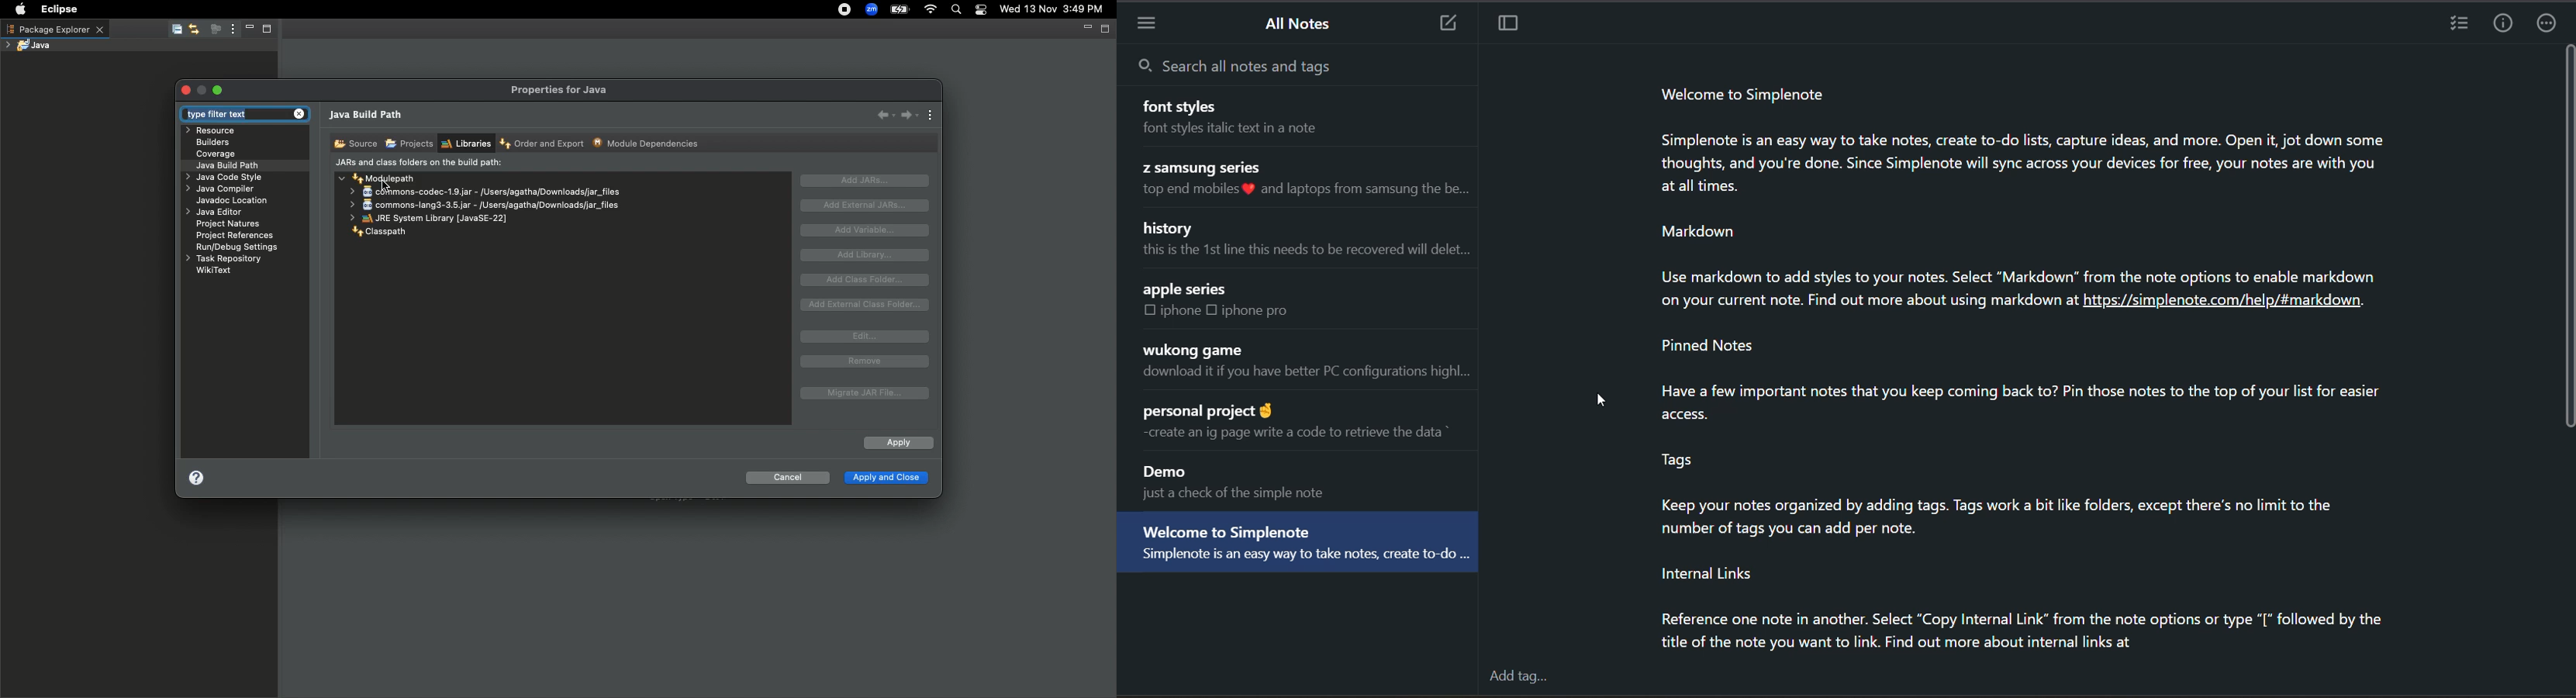 The height and width of the screenshot is (700, 2576). I want to click on -create an ig page write a code to retrieve the data *, so click(1302, 438).